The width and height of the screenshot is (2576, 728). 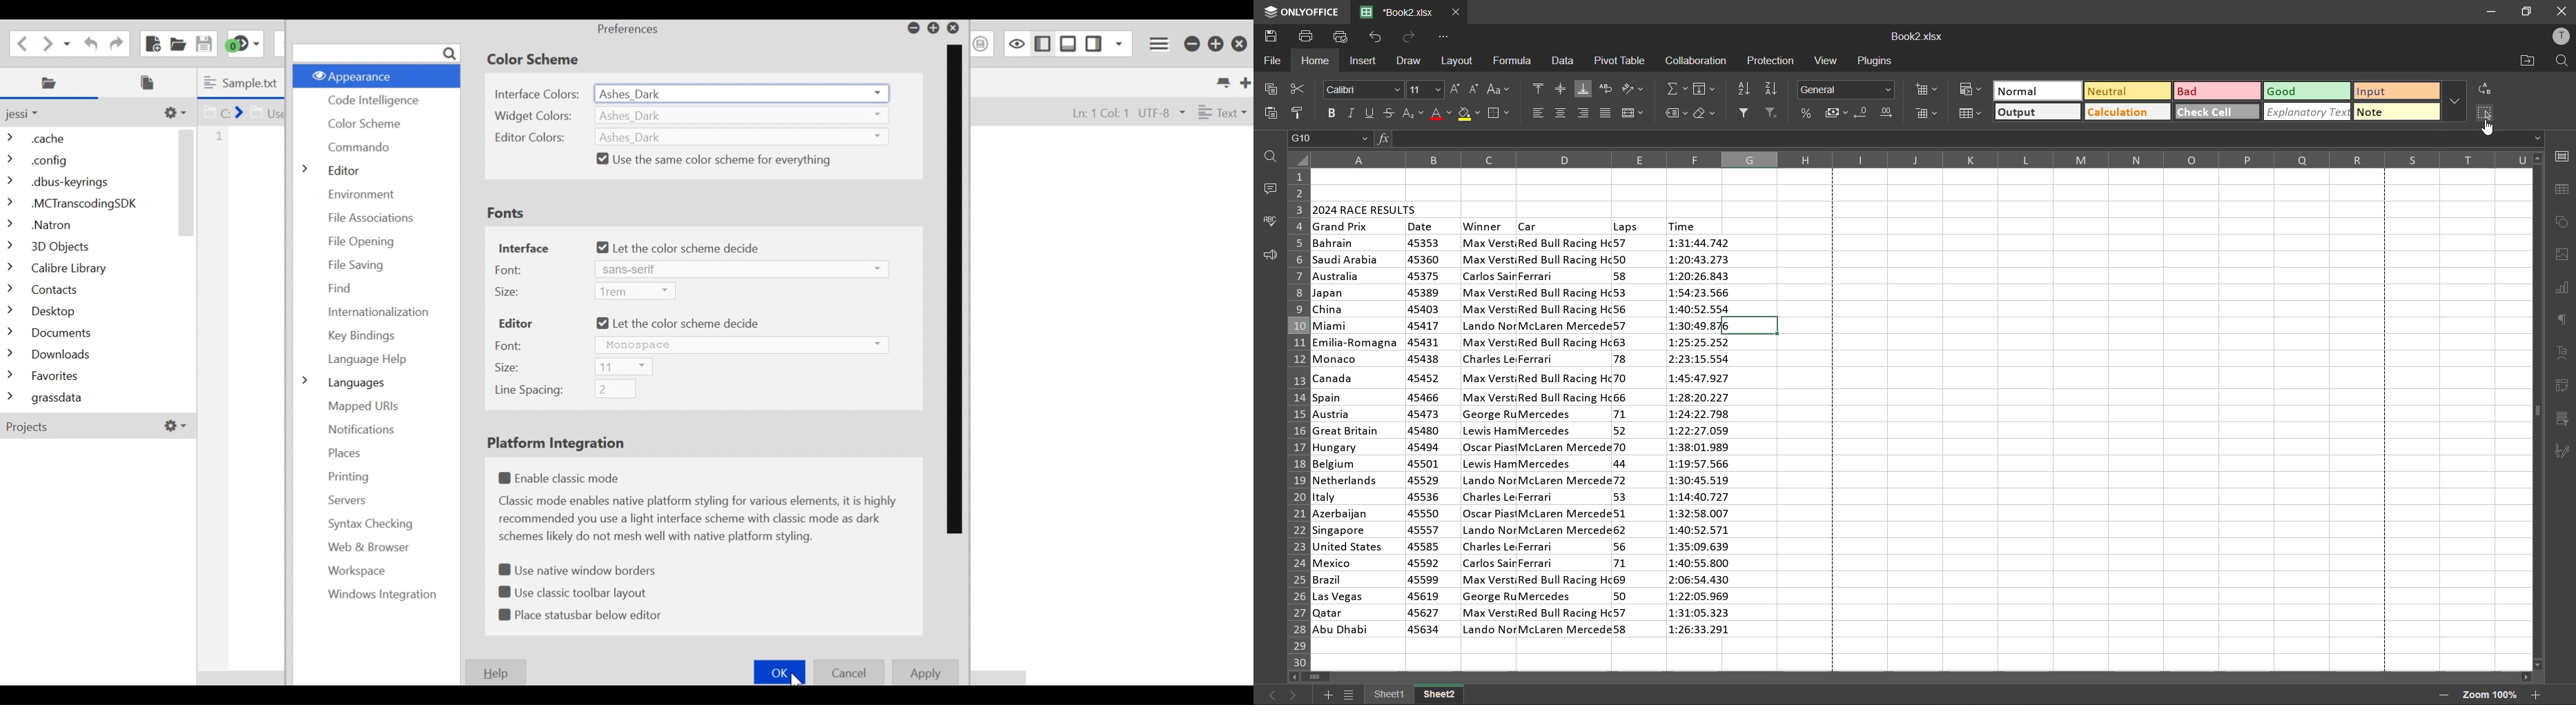 What do you see at coordinates (1925, 90) in the screenshot?
I see `insert cells` at bounding box center [1925, 90].